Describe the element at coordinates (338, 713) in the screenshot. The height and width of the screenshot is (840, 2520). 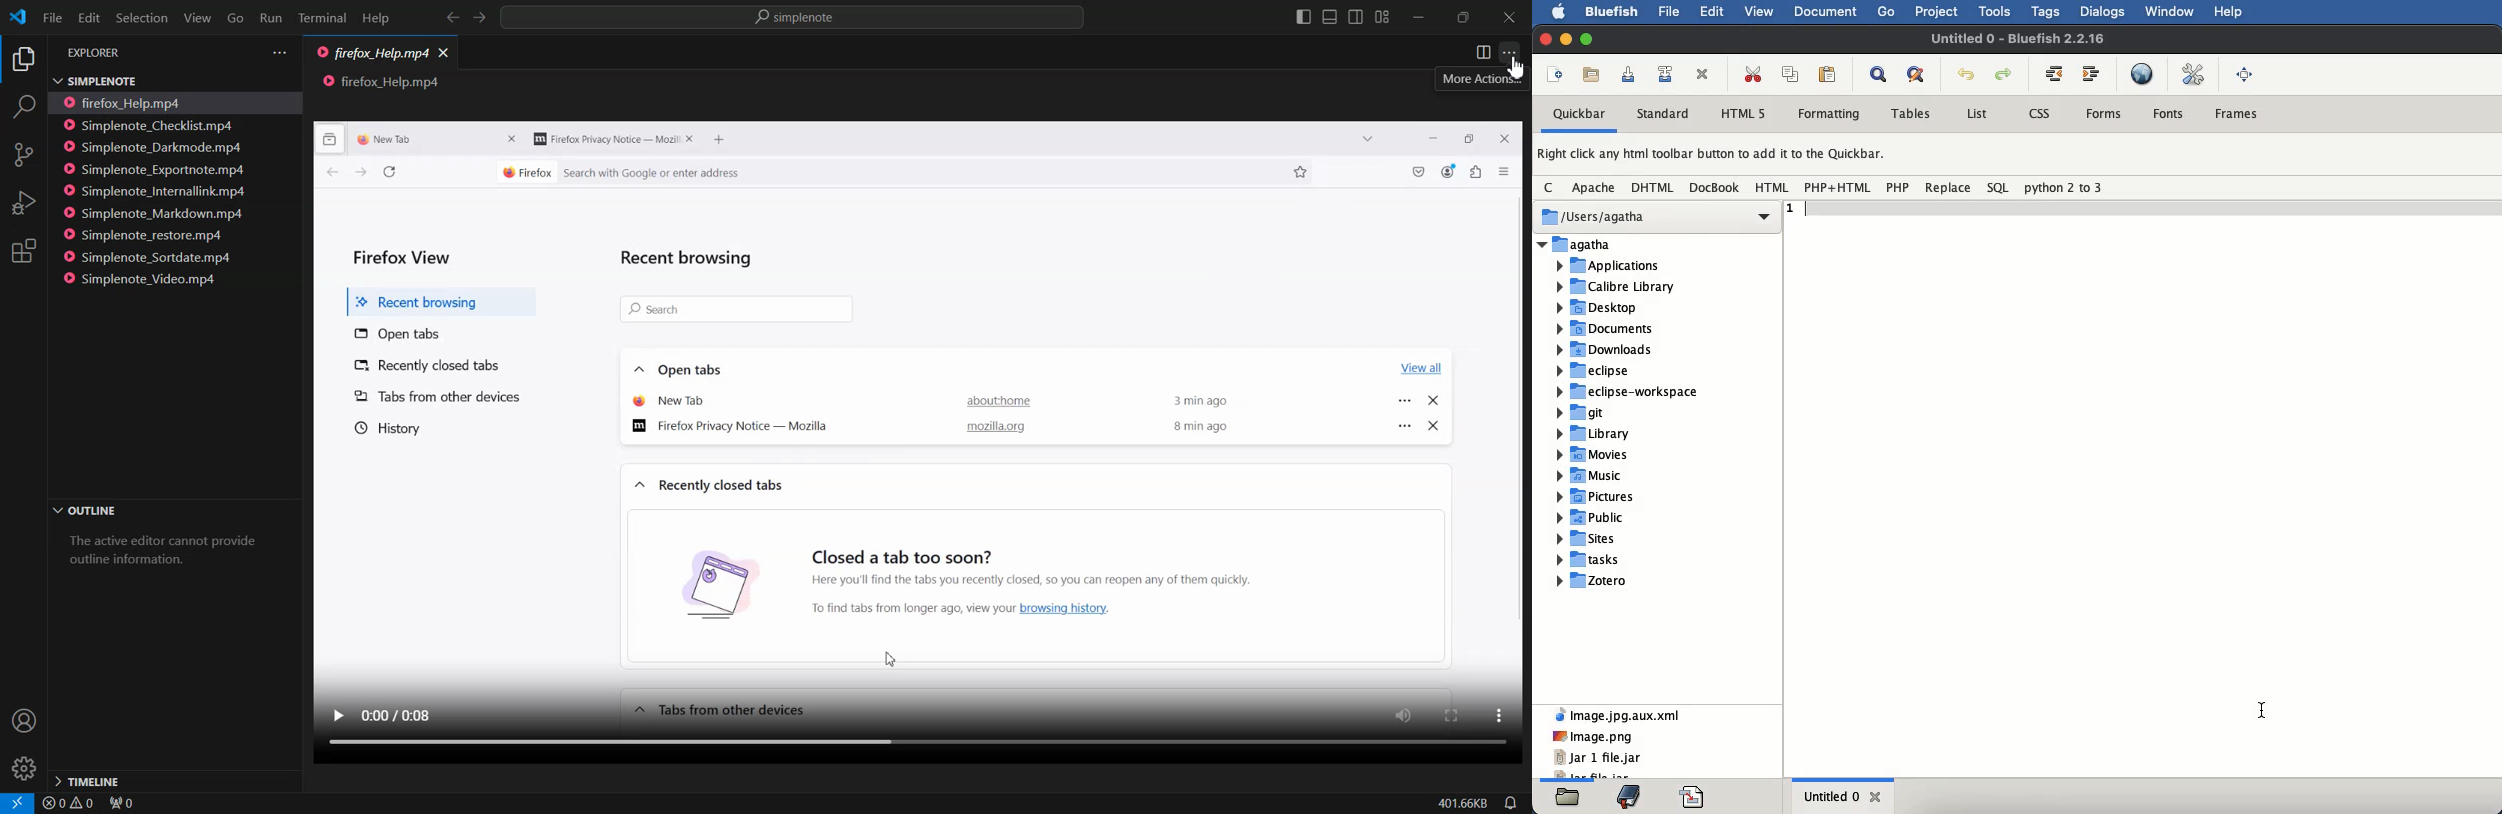
I see `pause` at that location.